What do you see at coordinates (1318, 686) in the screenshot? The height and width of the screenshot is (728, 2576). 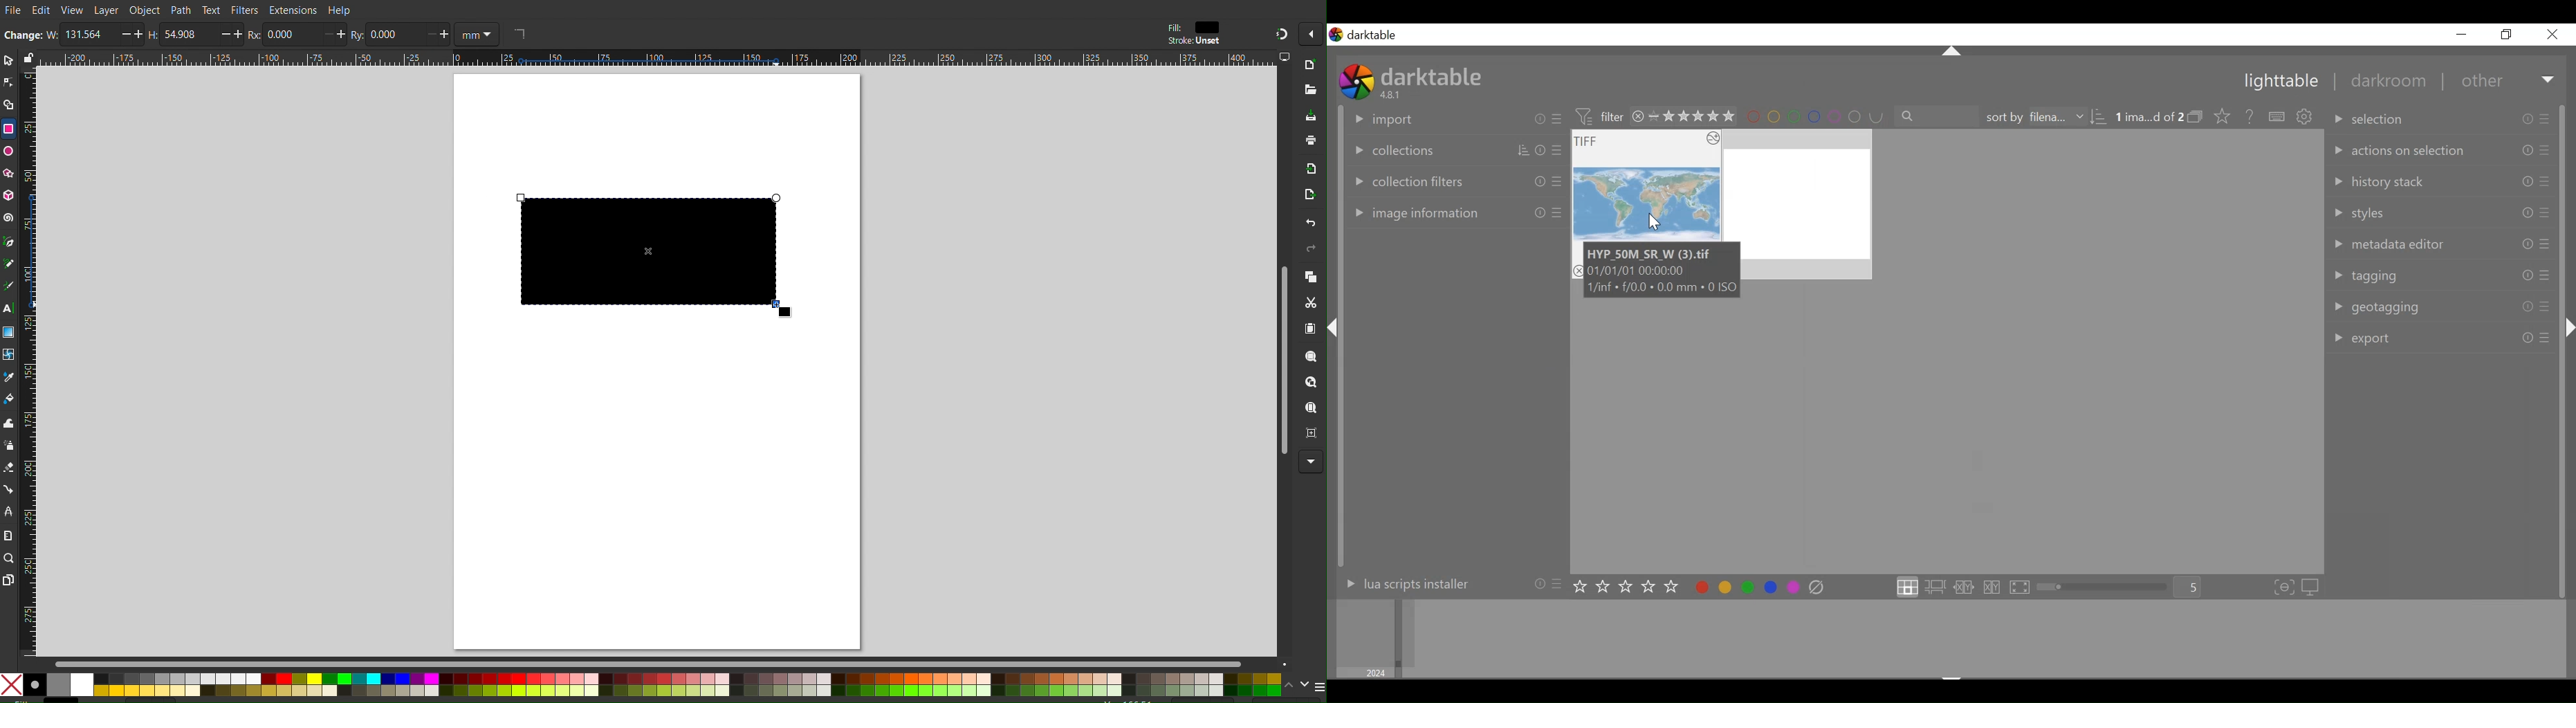 I see `menu` at bounding box center [1318, 686].